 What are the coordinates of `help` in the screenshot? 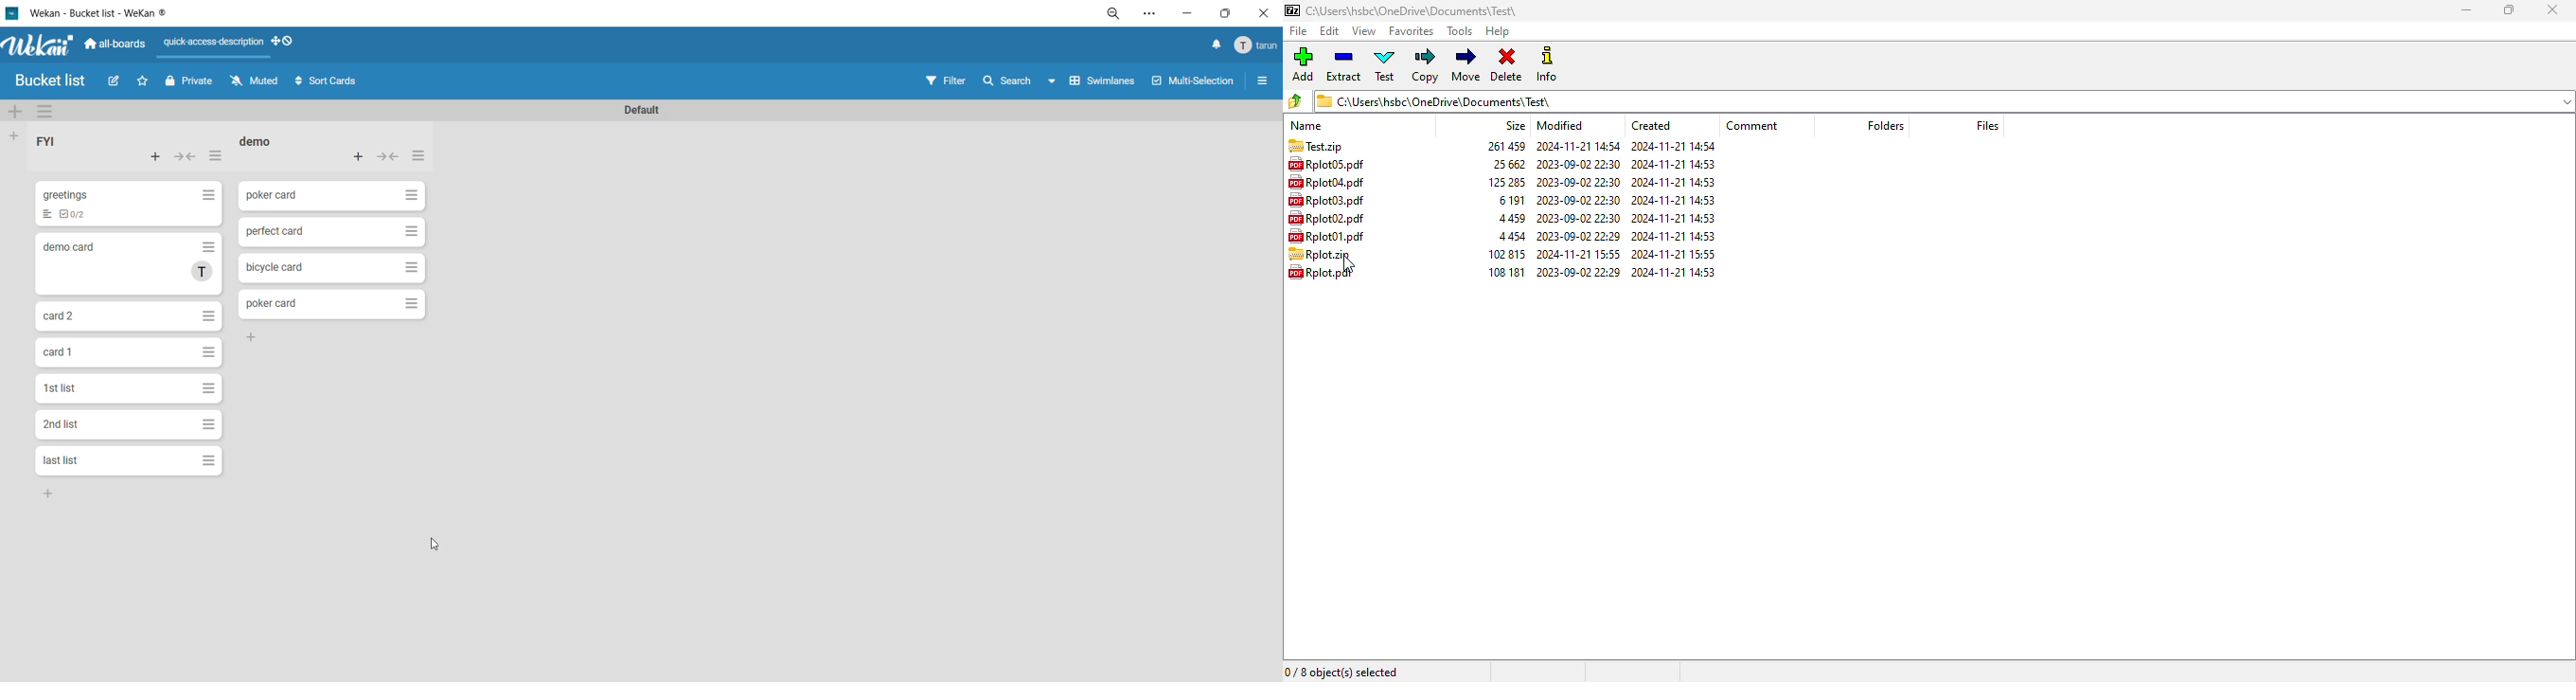 It's located at (1498, 31).